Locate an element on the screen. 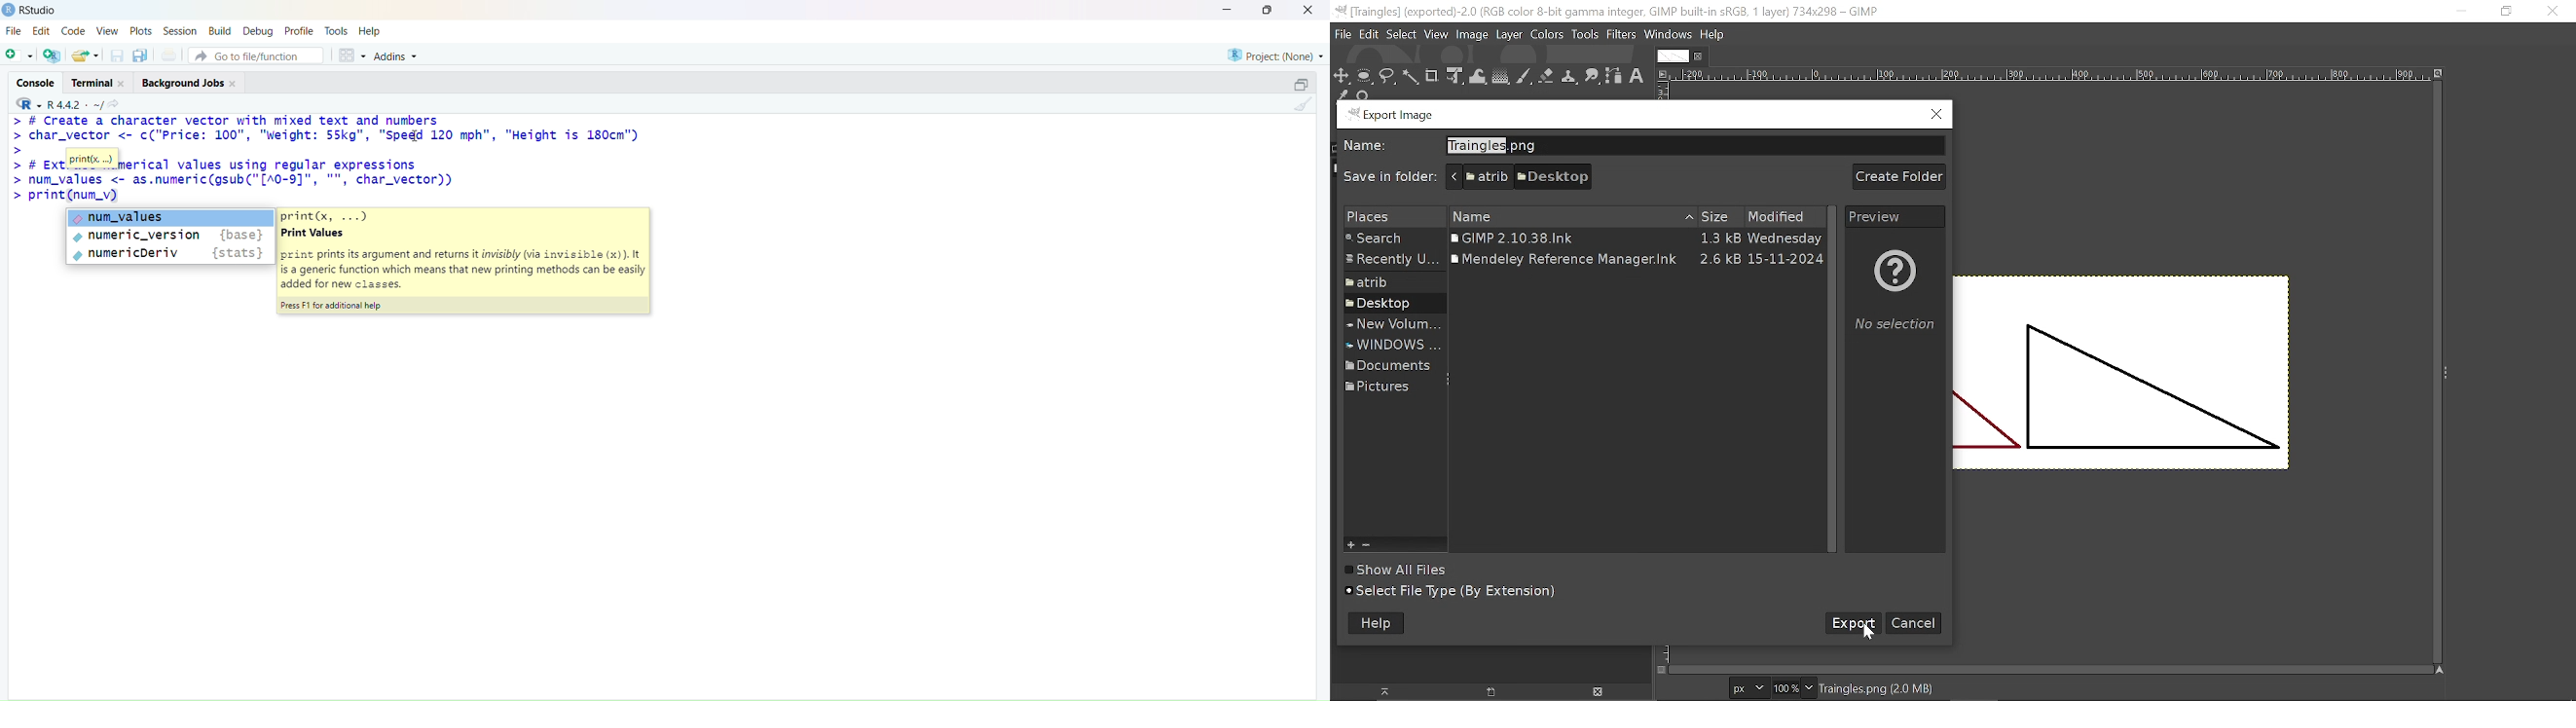 The width and height of the screenshot is (2576, 728). Modified is located at coordinates (1785, 217).